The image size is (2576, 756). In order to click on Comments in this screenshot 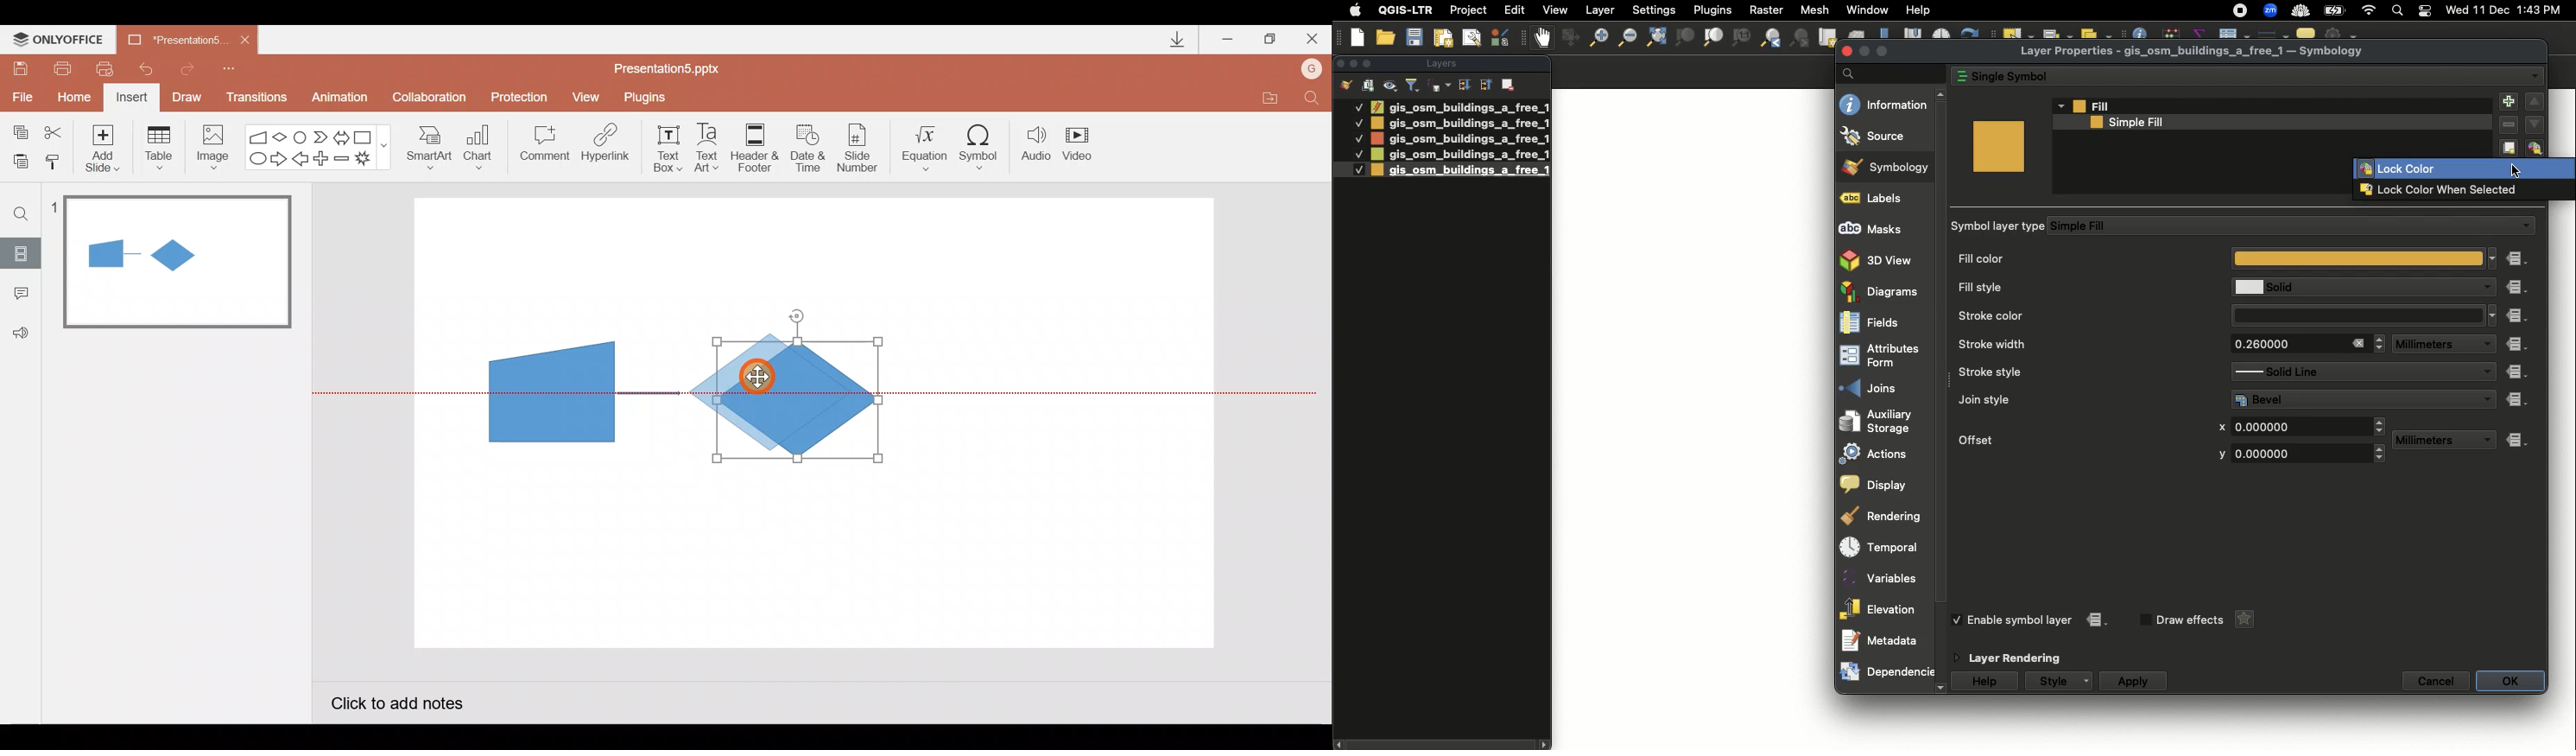, I will do `click(17, 294)`.